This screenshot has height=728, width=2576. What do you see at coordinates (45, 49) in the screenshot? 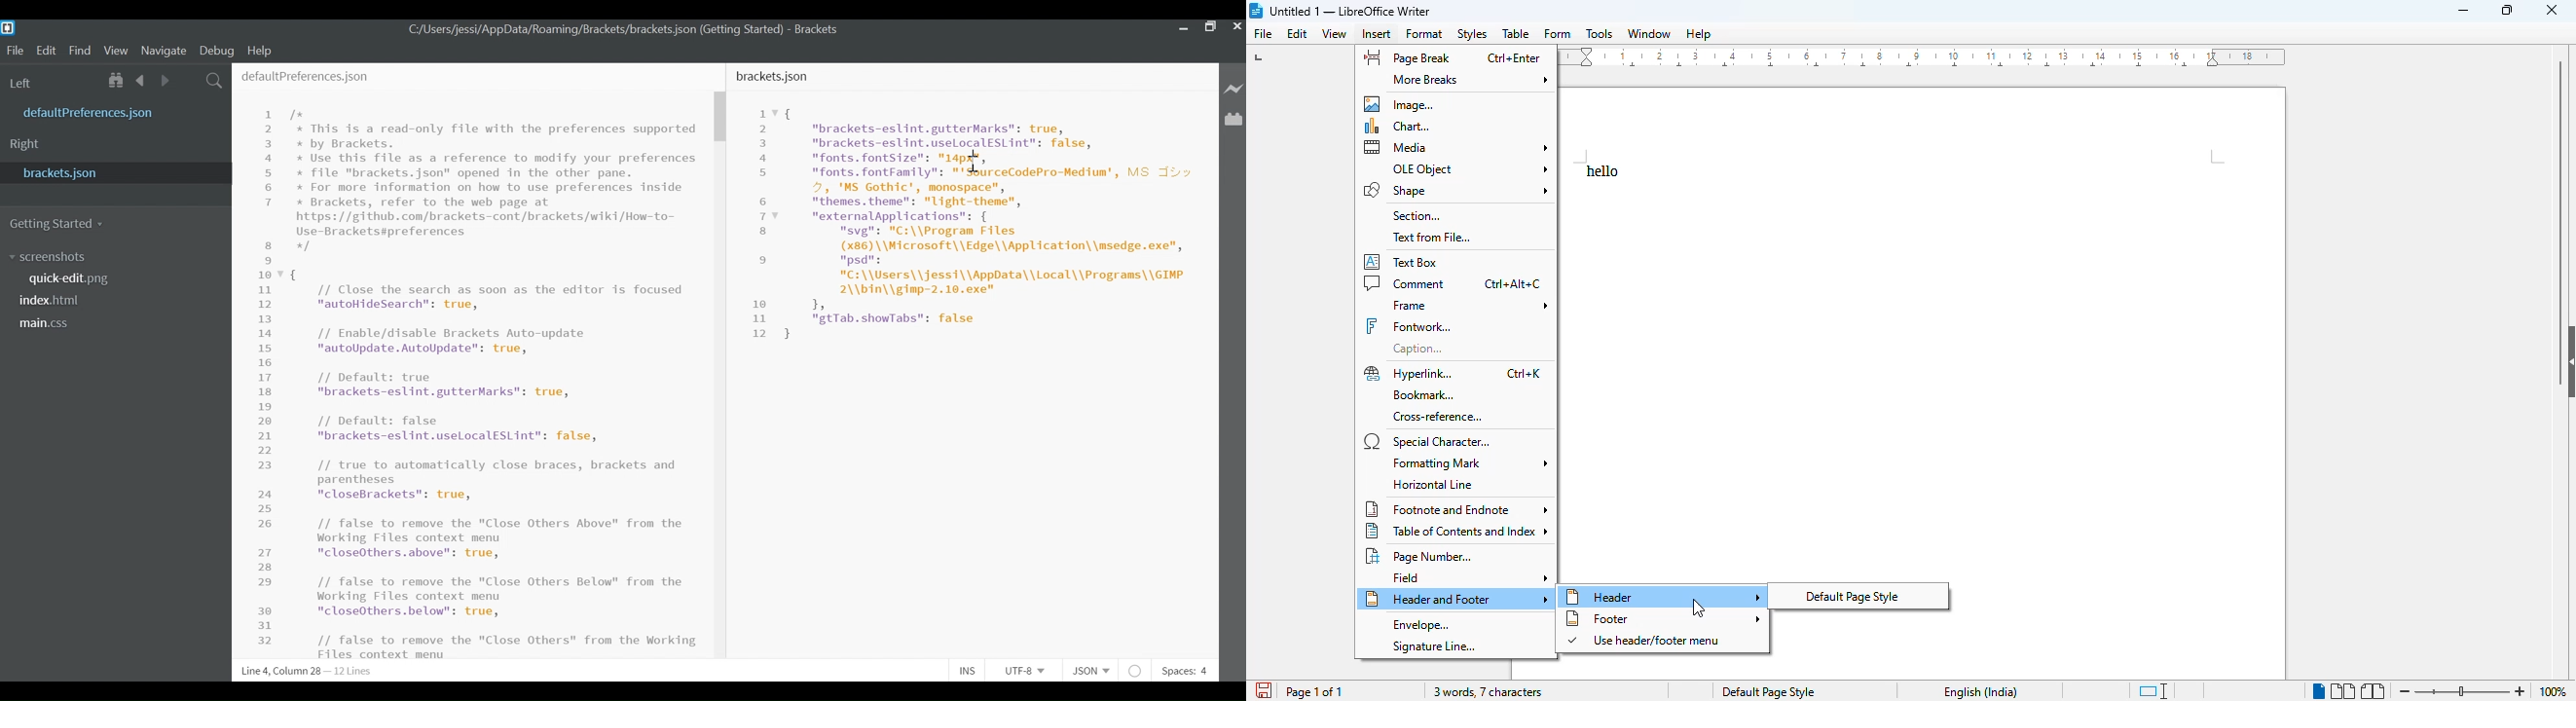
I see `Edit` at bounding box center [45, 49].